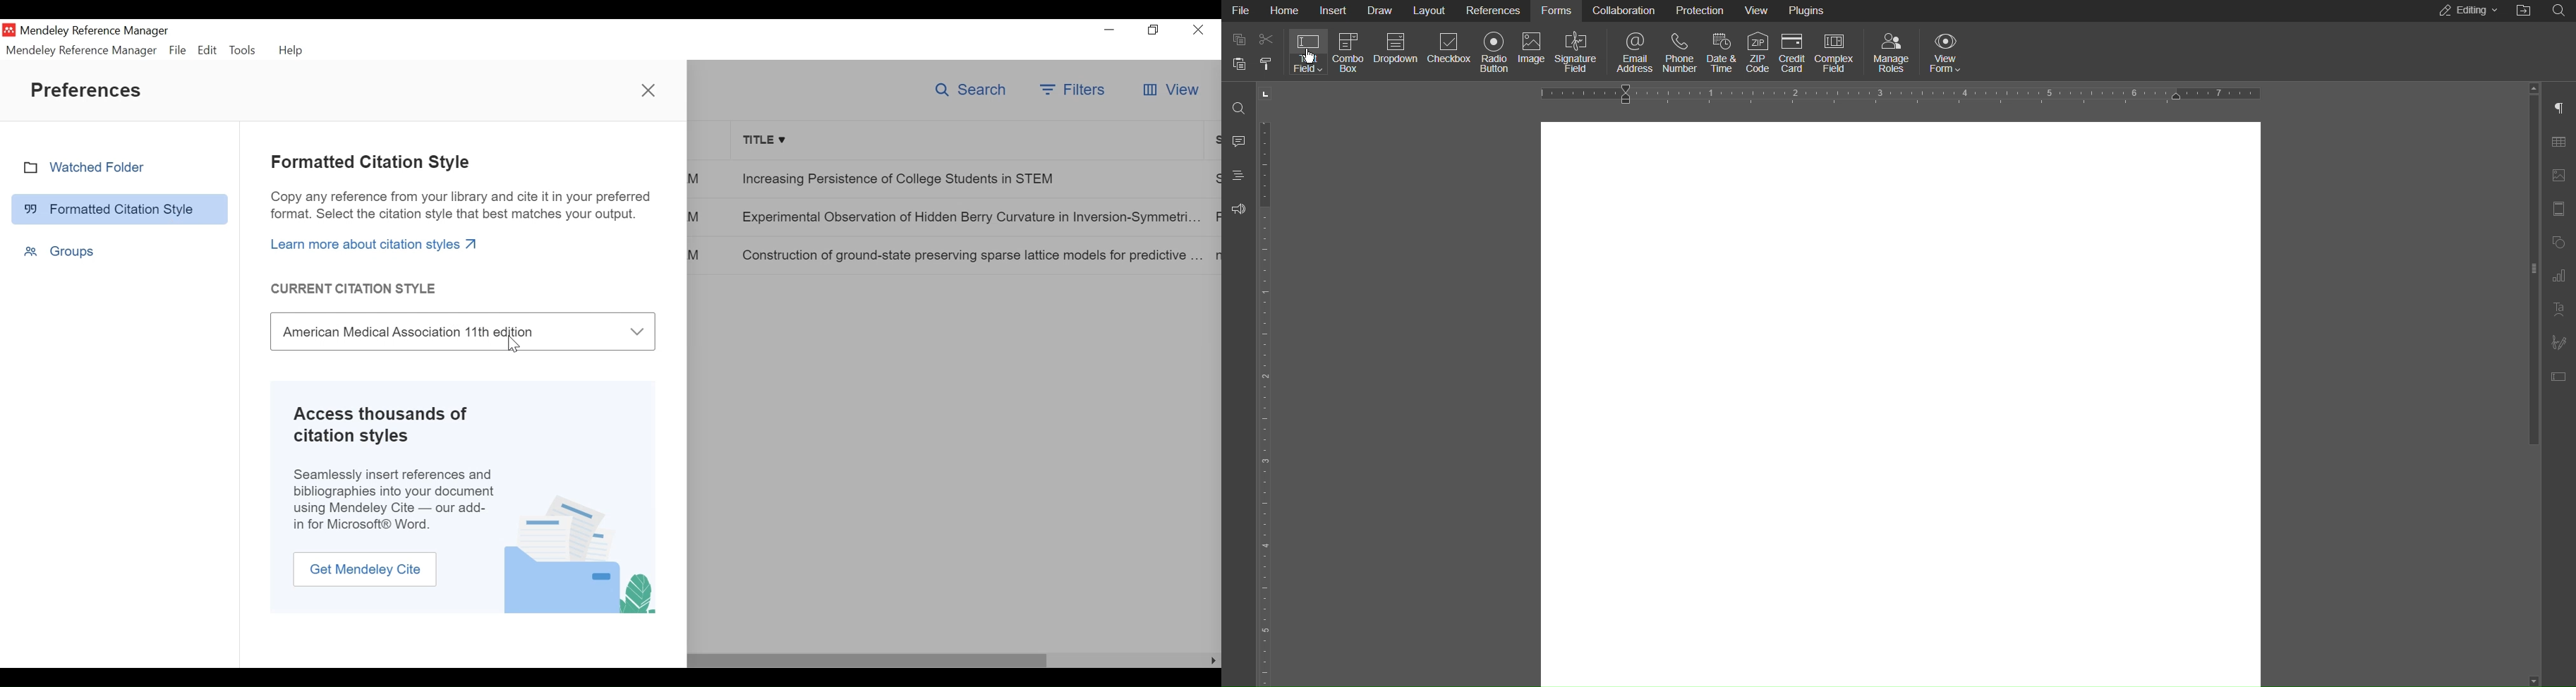 This screenshot has height=700, width=2576. Describe the element at coordinates (120, 208) in the screenshot. I see `Formatted Citation Style` at that location.